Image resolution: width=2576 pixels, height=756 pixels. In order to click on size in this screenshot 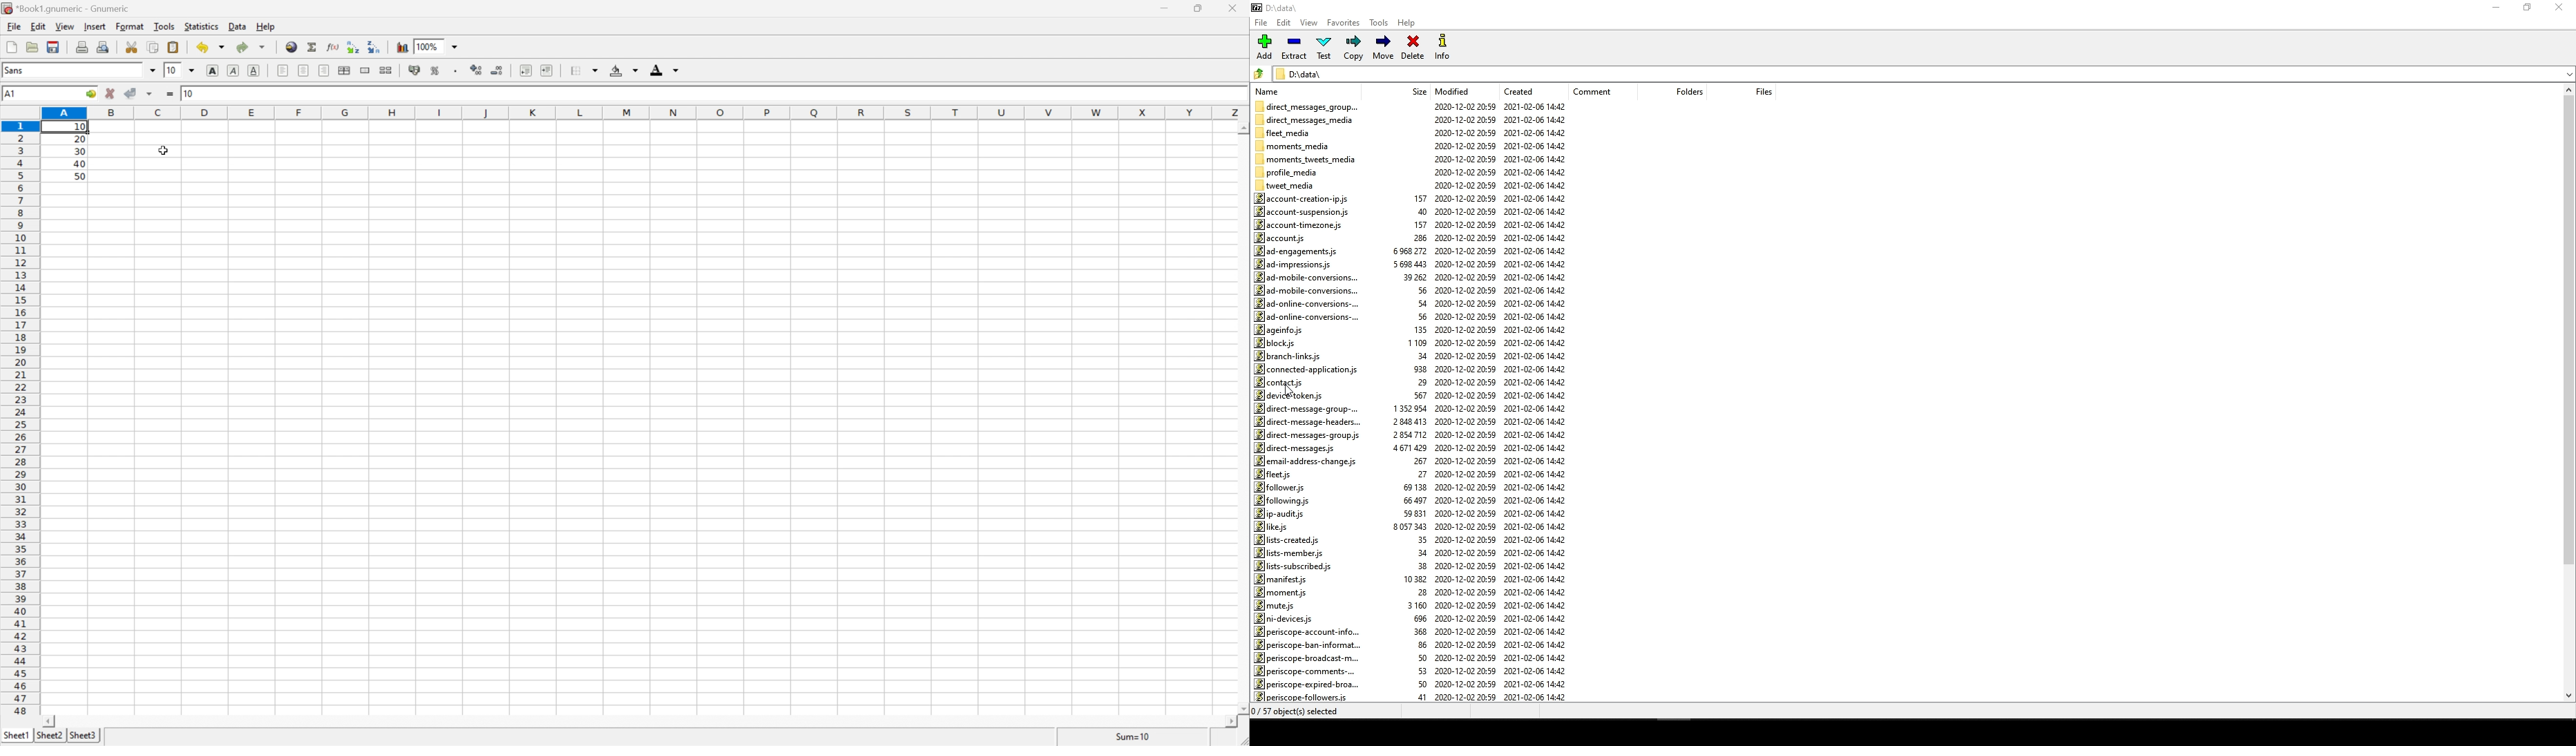, I will do `click(1412, 436)`.